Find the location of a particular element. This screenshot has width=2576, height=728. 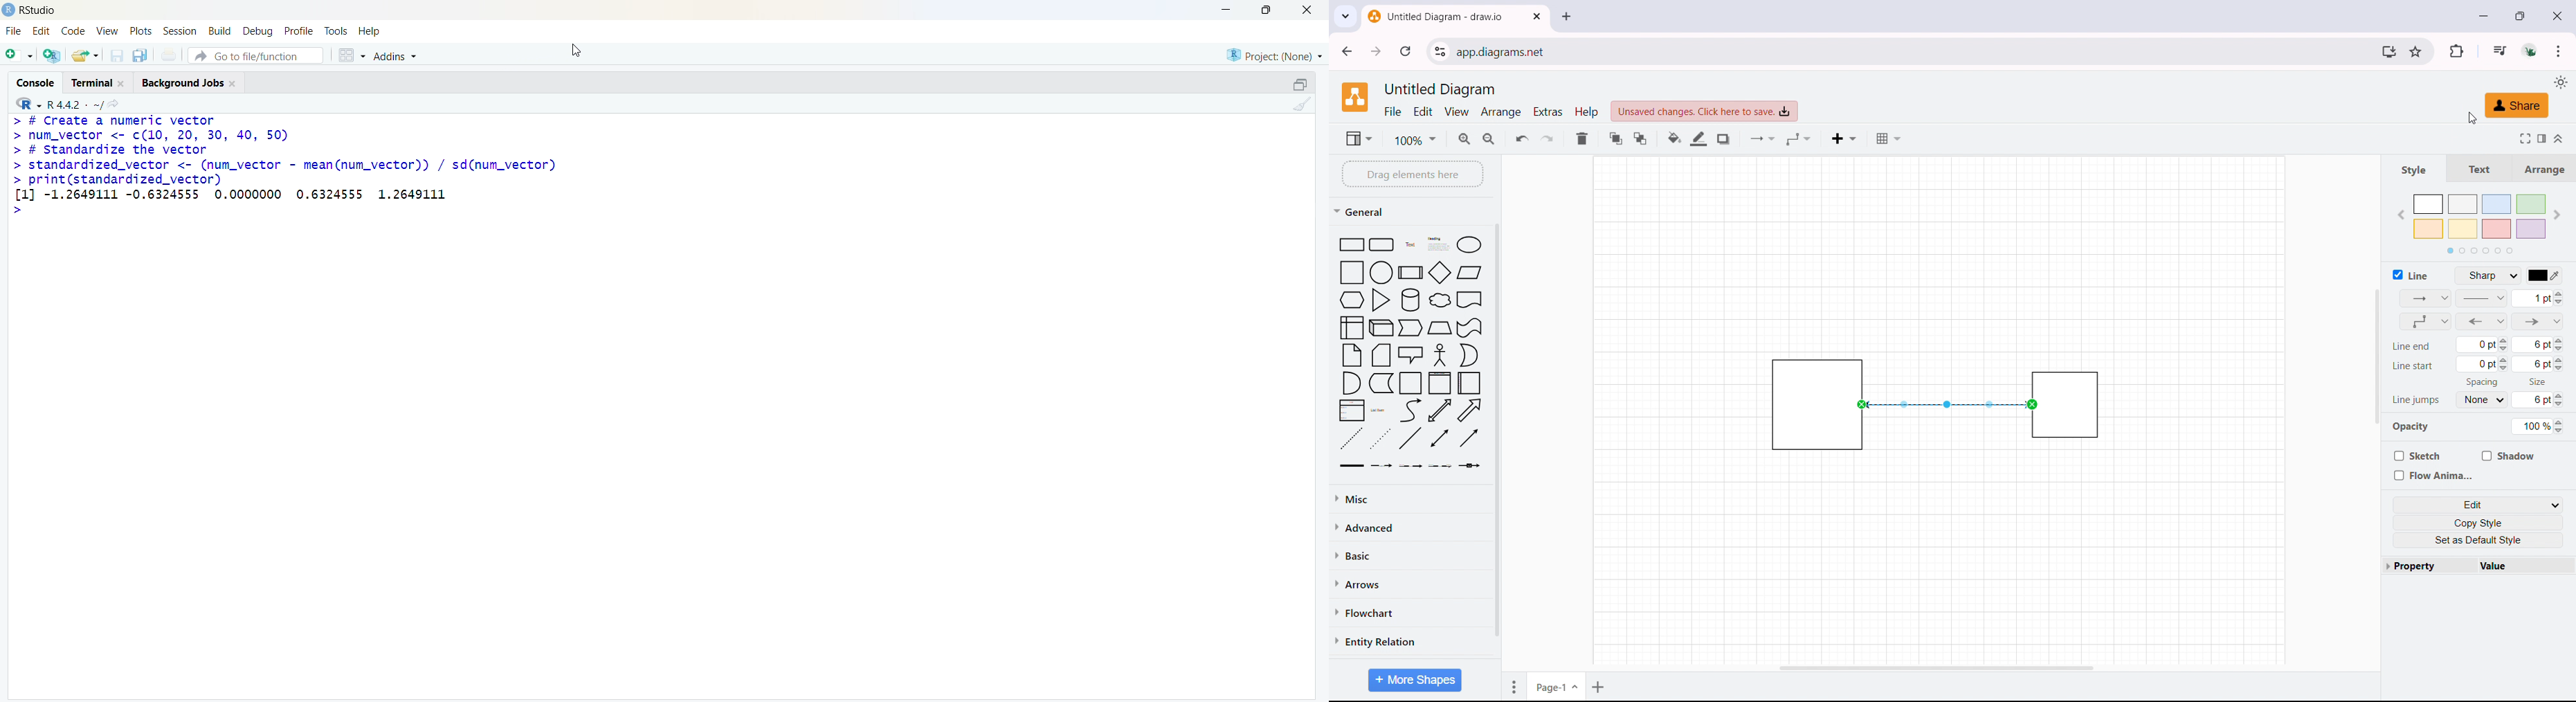

connection is located at coordinates (2427, 298).